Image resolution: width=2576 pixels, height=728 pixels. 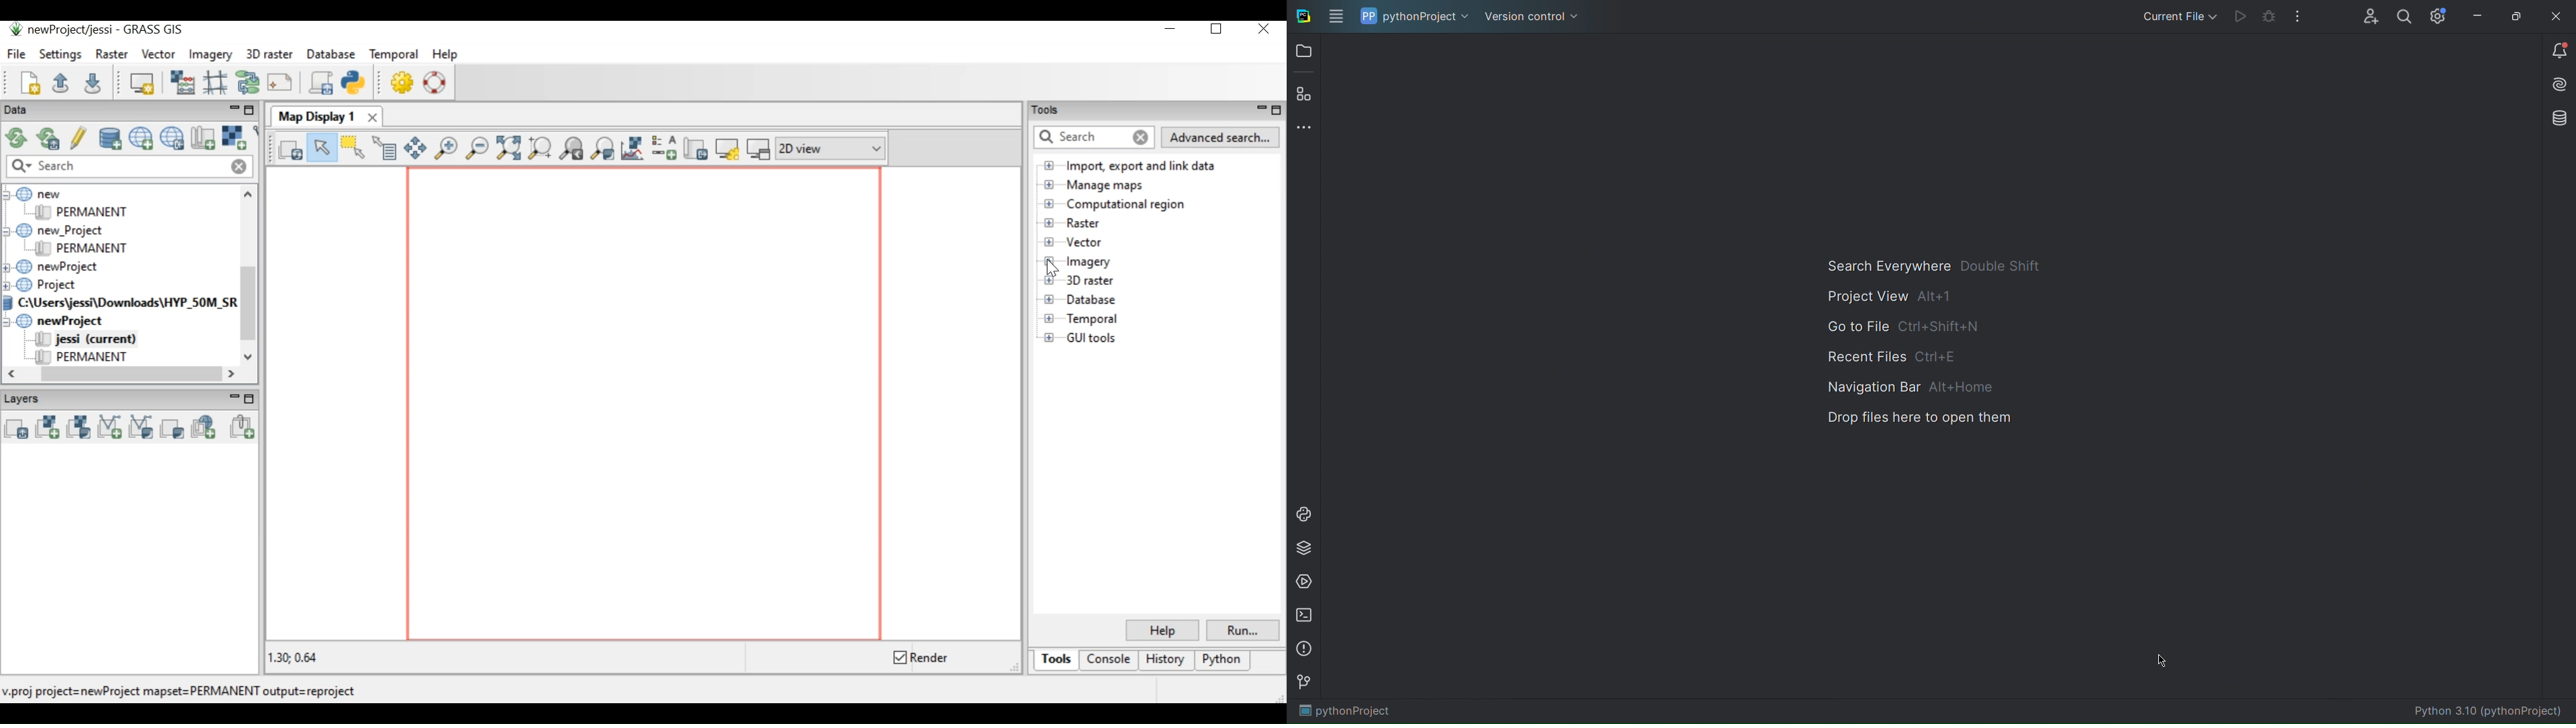 What do you see at coordinates (1532, 15) in the screenshot?
I see `Version Control` at bounding box center [1532, 15].